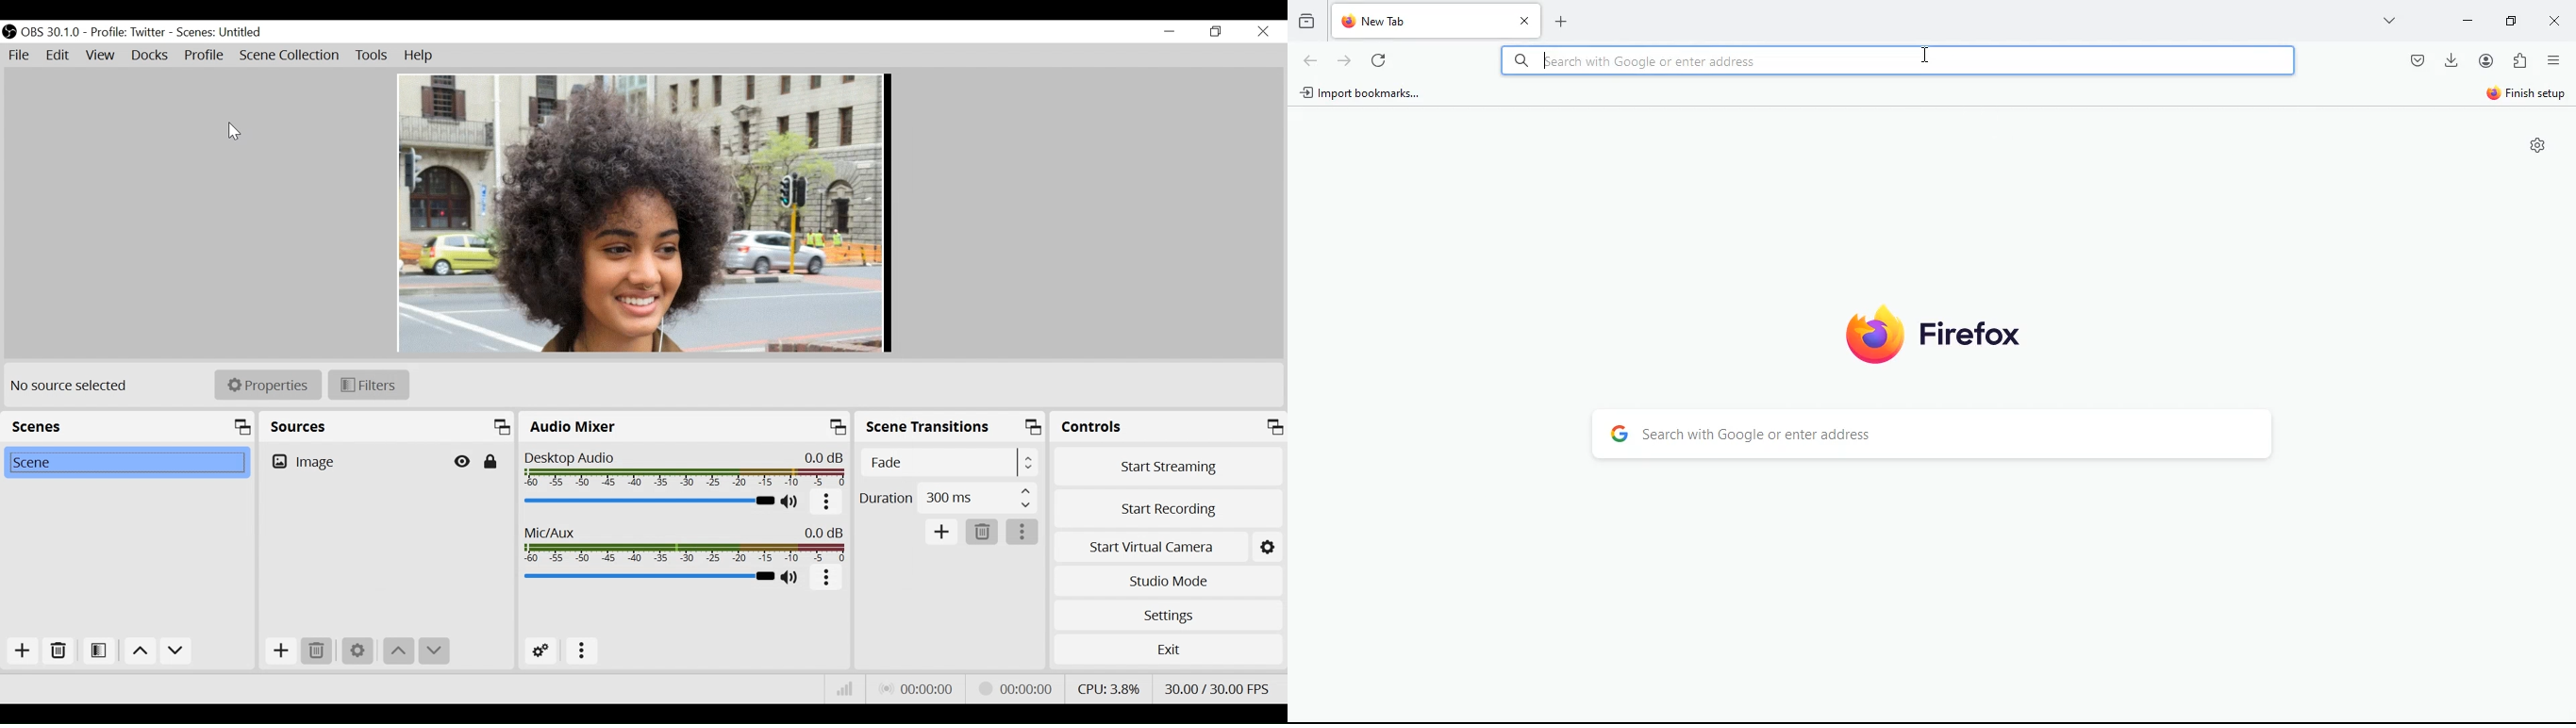 This screenshot has width=2576, height=728. Describe the element at coordinates (1262, 31) in the screenshot. I see `Close` at that location.